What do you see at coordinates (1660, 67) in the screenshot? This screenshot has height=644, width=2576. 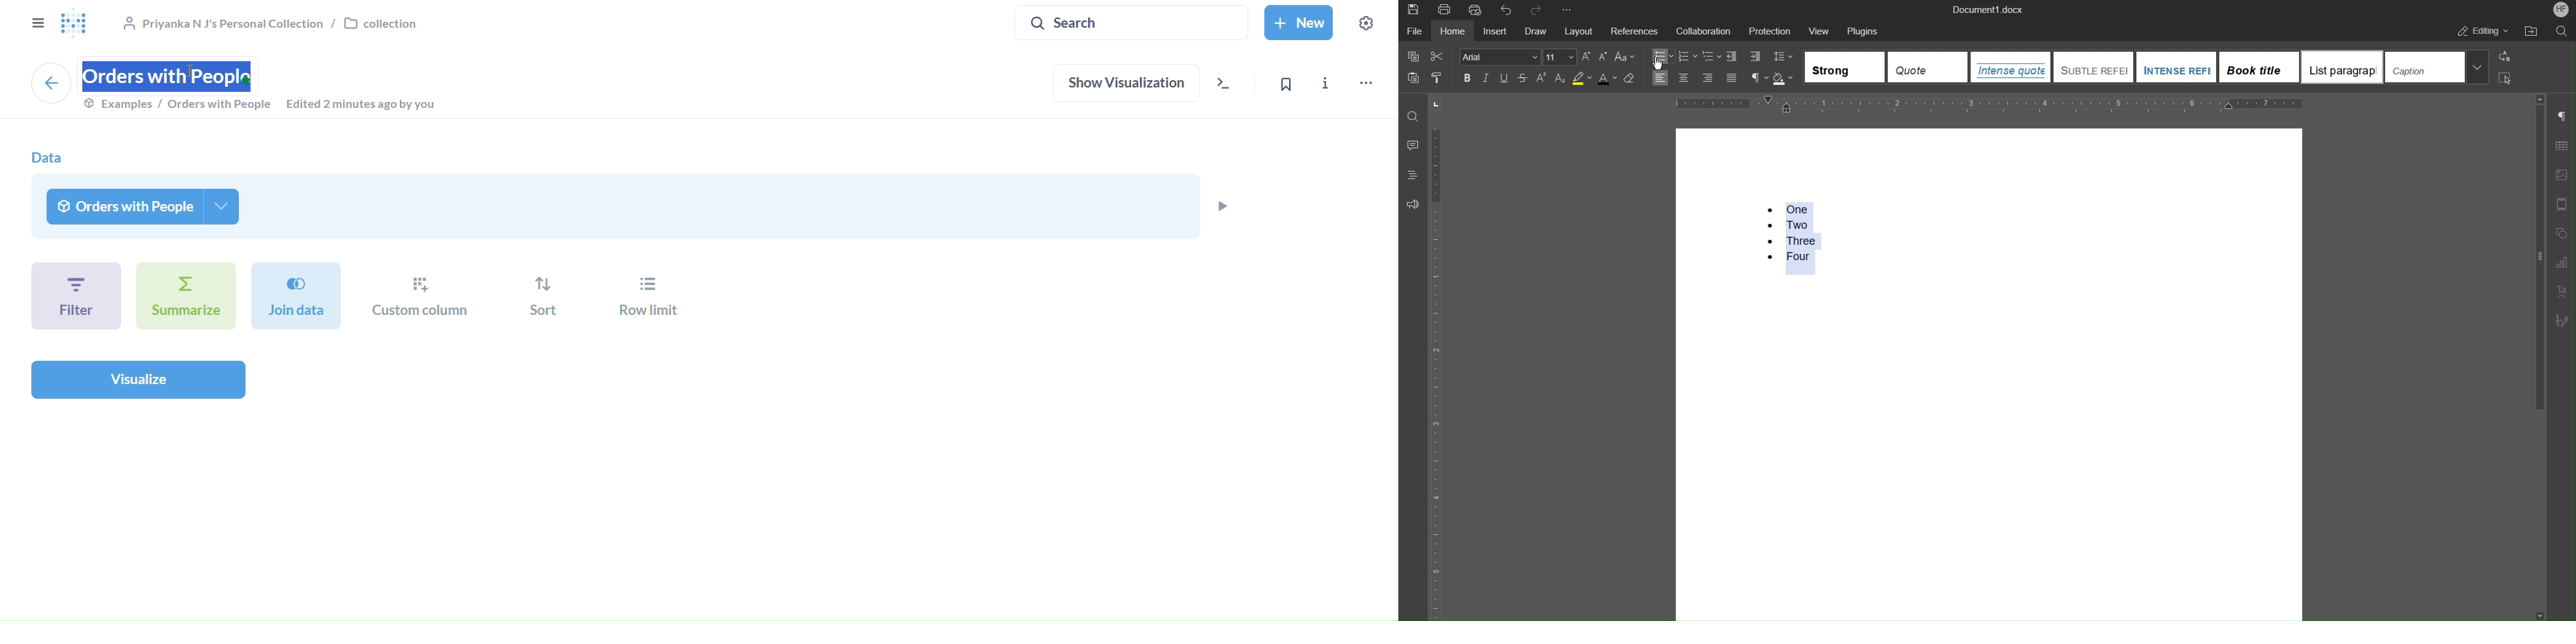 I see `Cursor` at bounding box center [1660, 67].